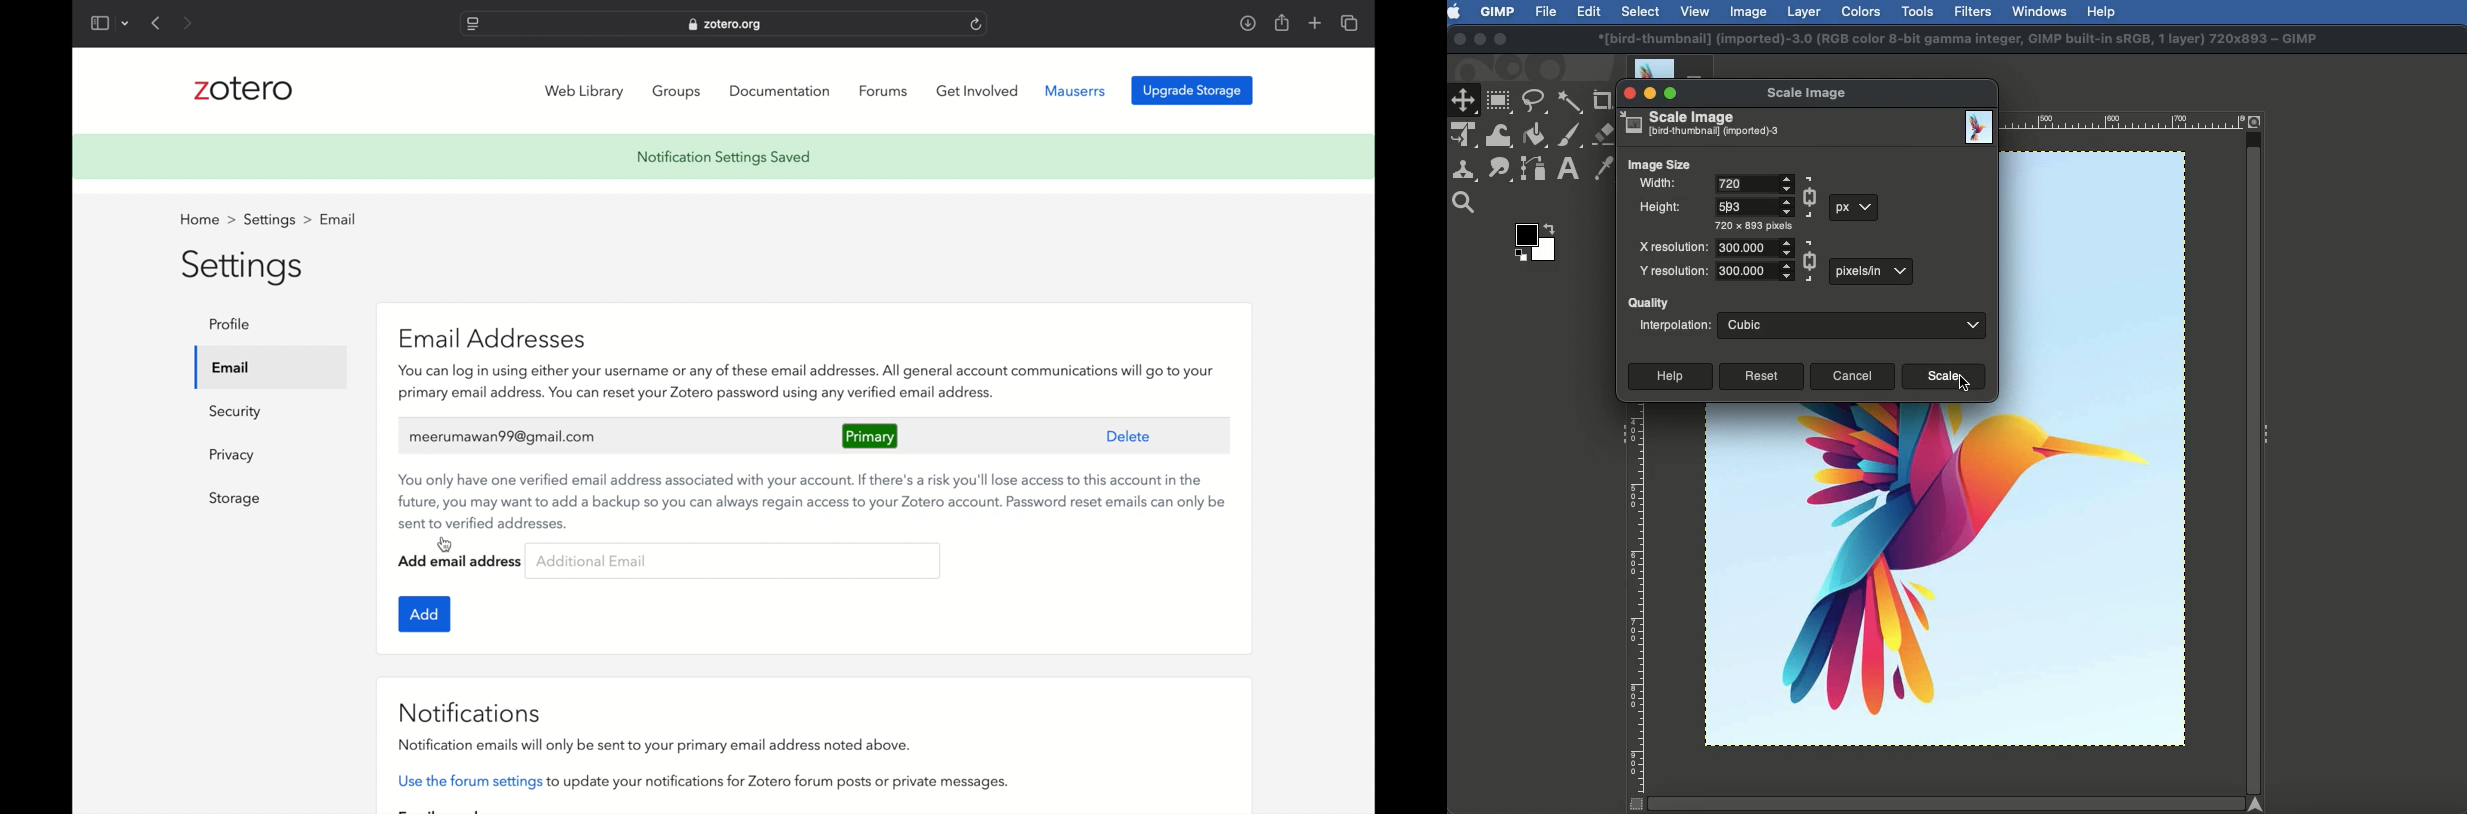  Describe the element at coordinates (1811, 260) in the screenshot. I see `Linked` at that location.